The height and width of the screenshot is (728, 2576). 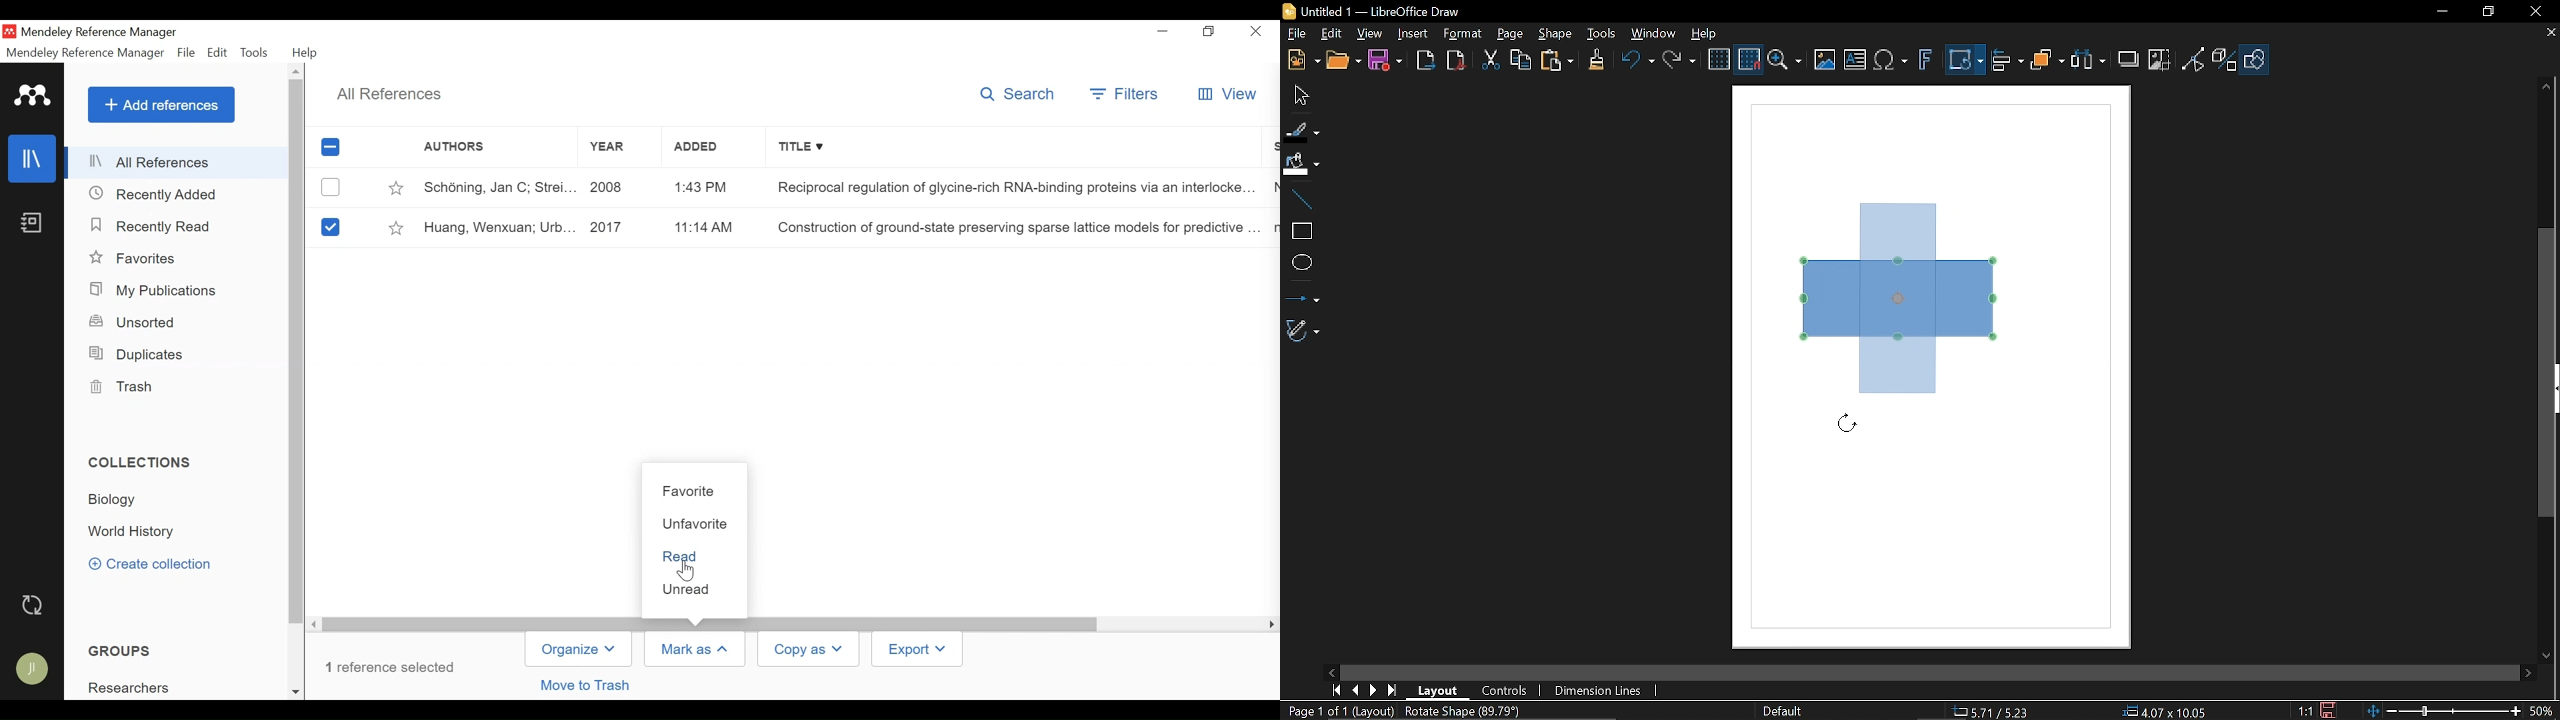 I want to click on Move, so click(x=1297, y=94).